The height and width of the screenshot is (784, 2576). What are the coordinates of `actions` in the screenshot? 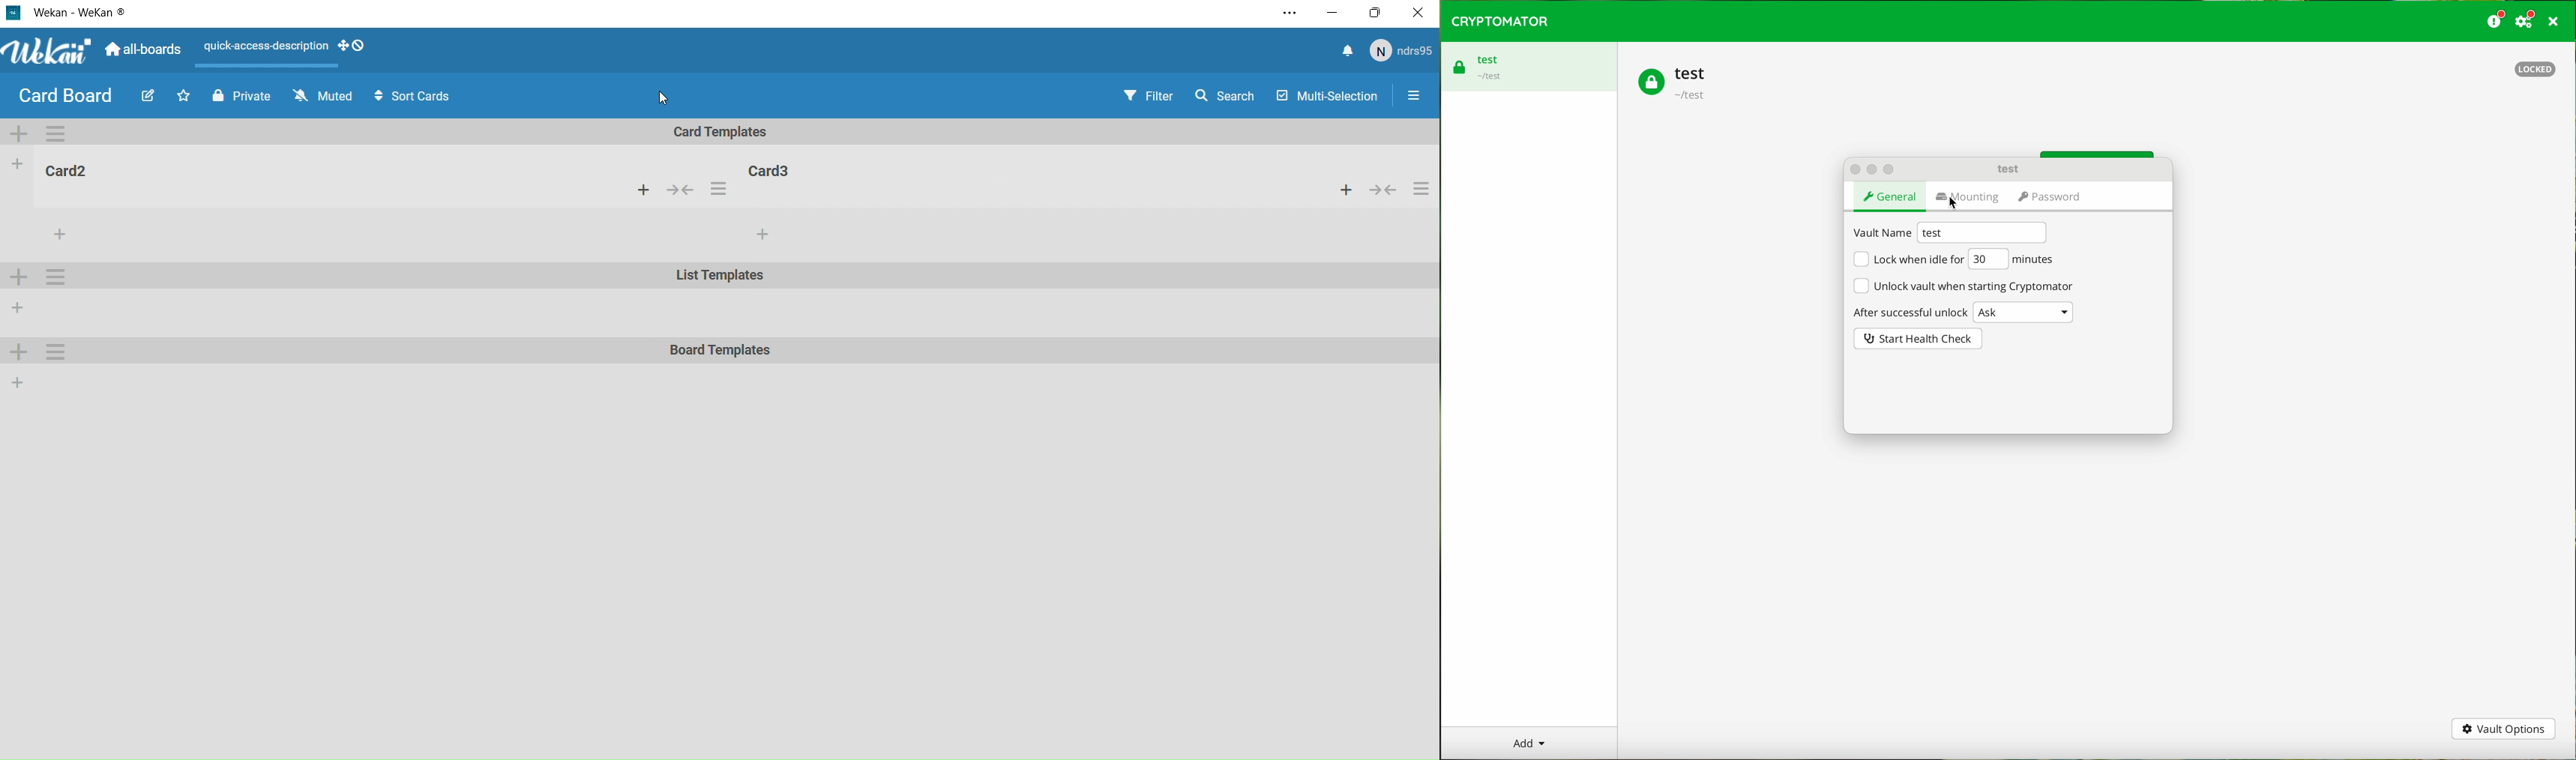 It's located at (1421, 189).